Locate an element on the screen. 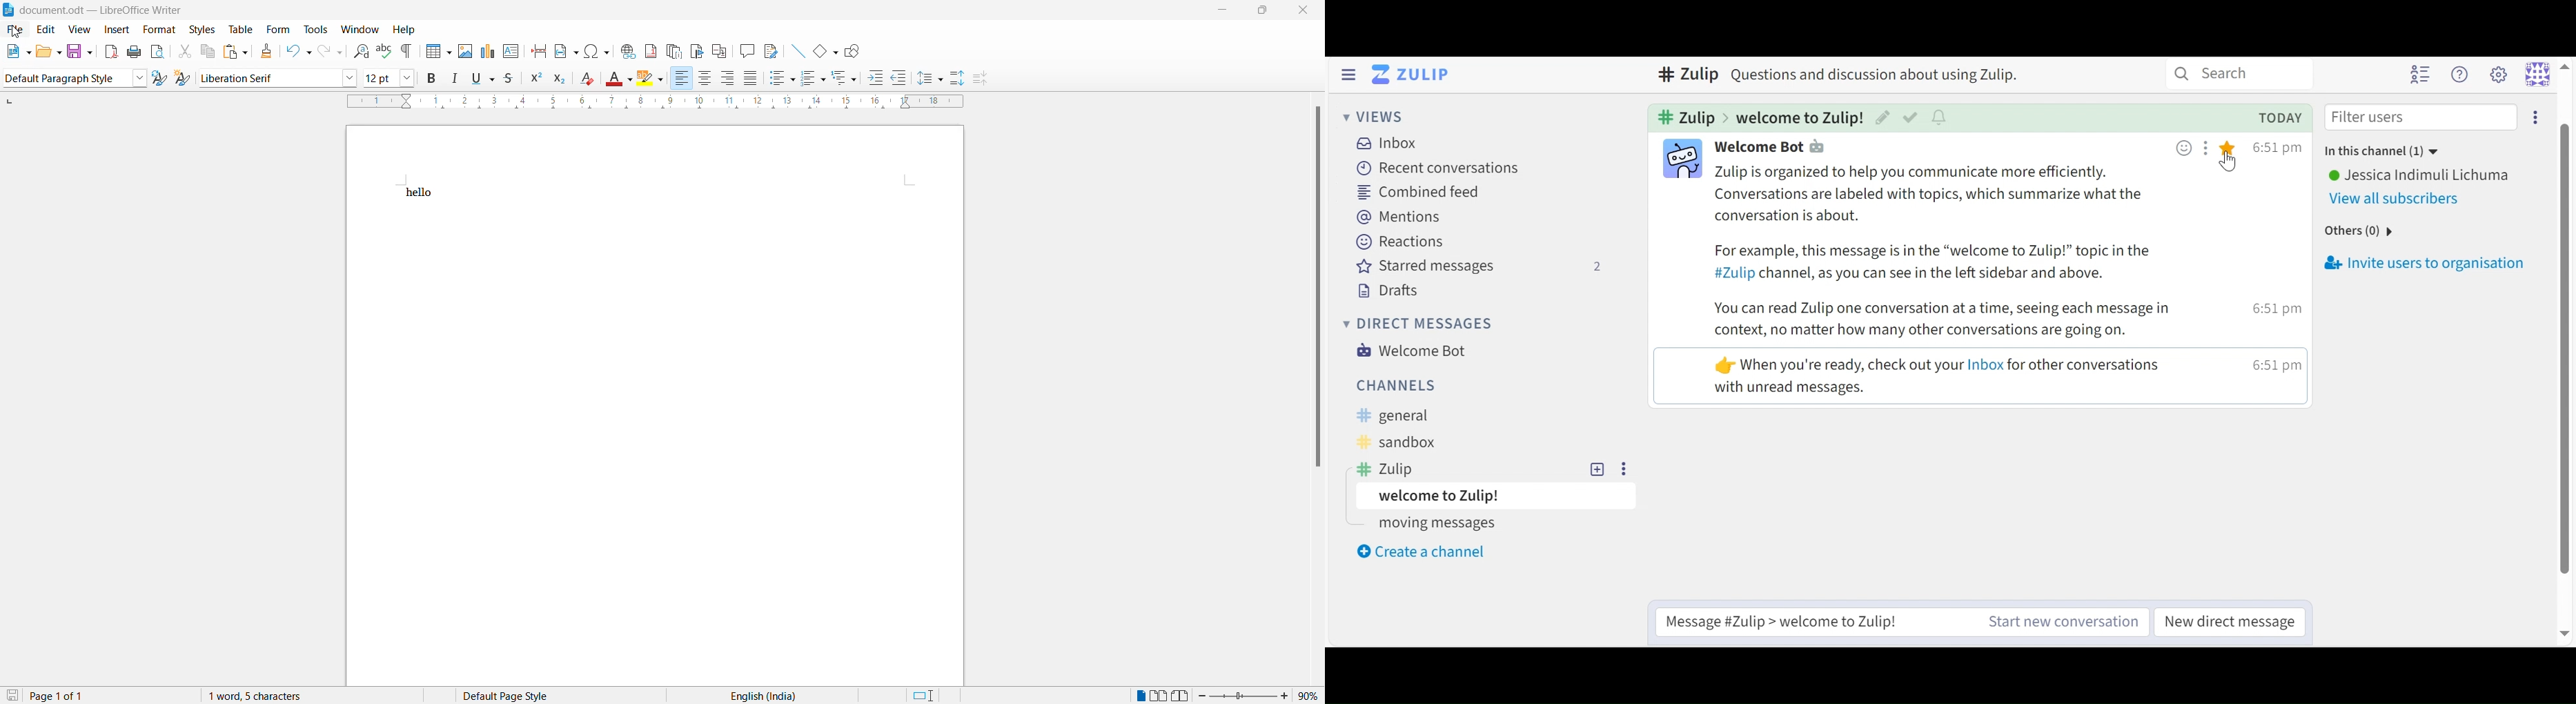  User Name is located at coordinates (2426, 175).